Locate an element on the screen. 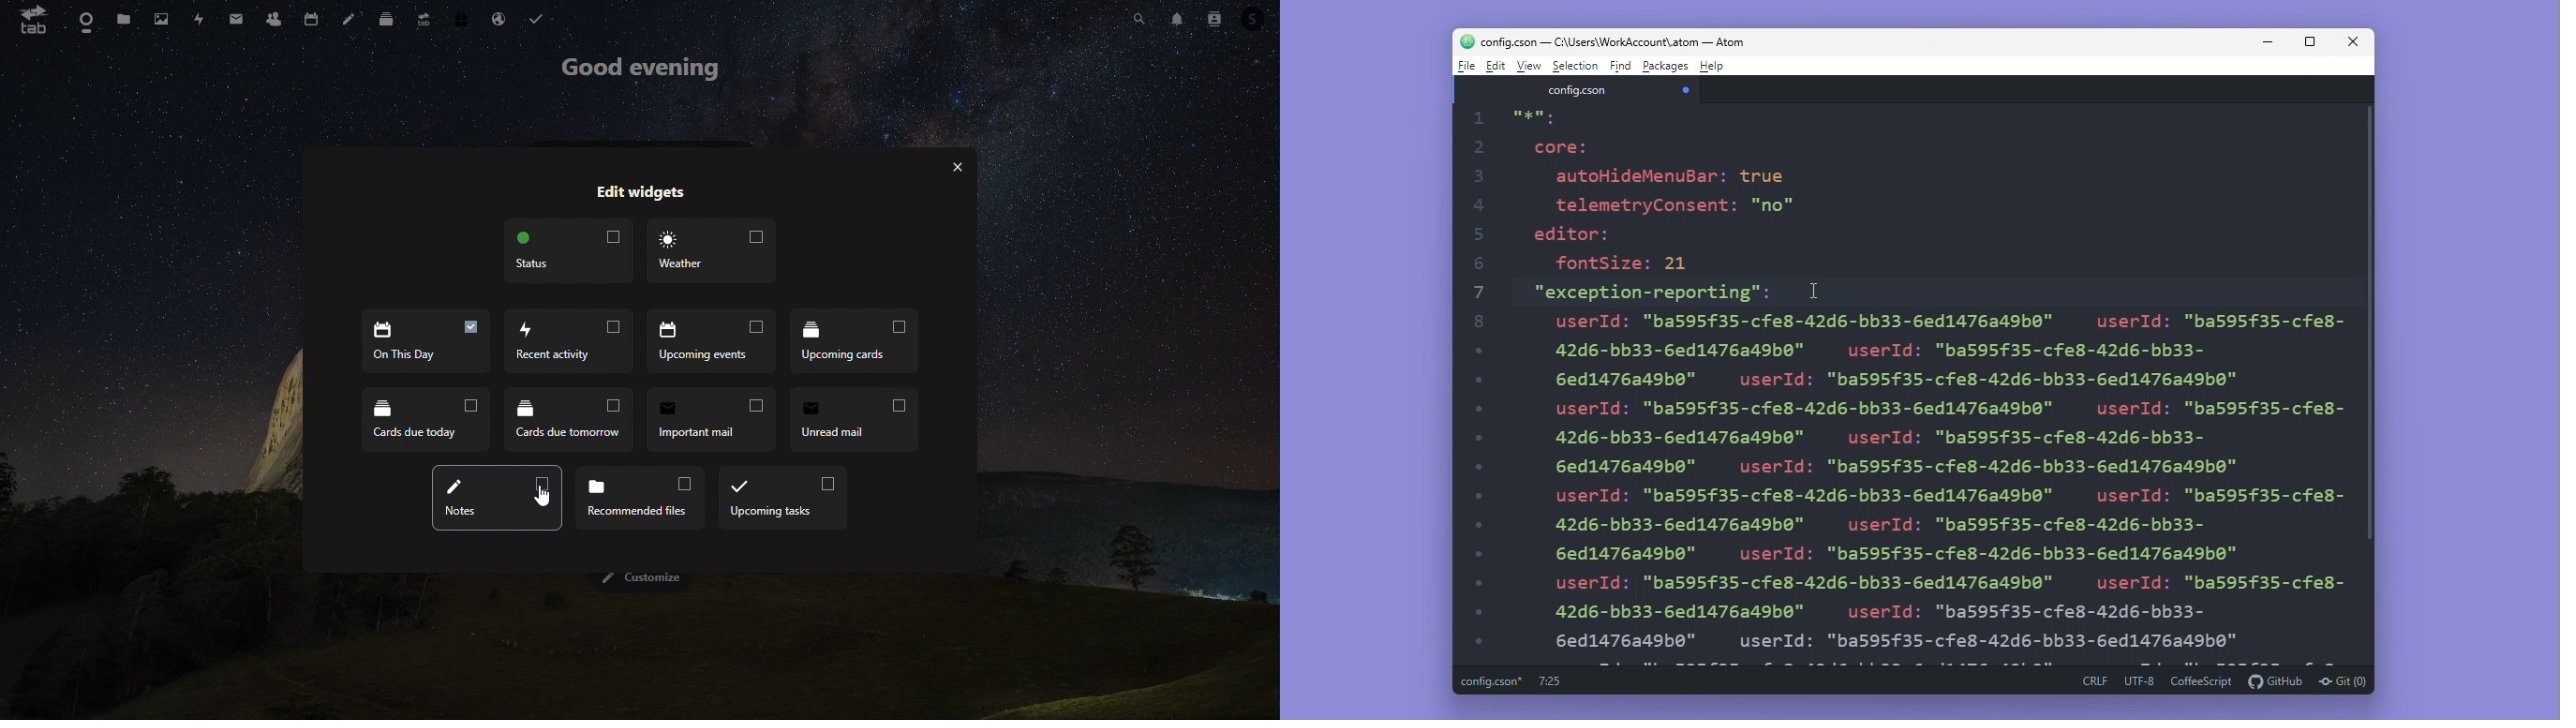  Contacts is located at coordinates (272, 19).